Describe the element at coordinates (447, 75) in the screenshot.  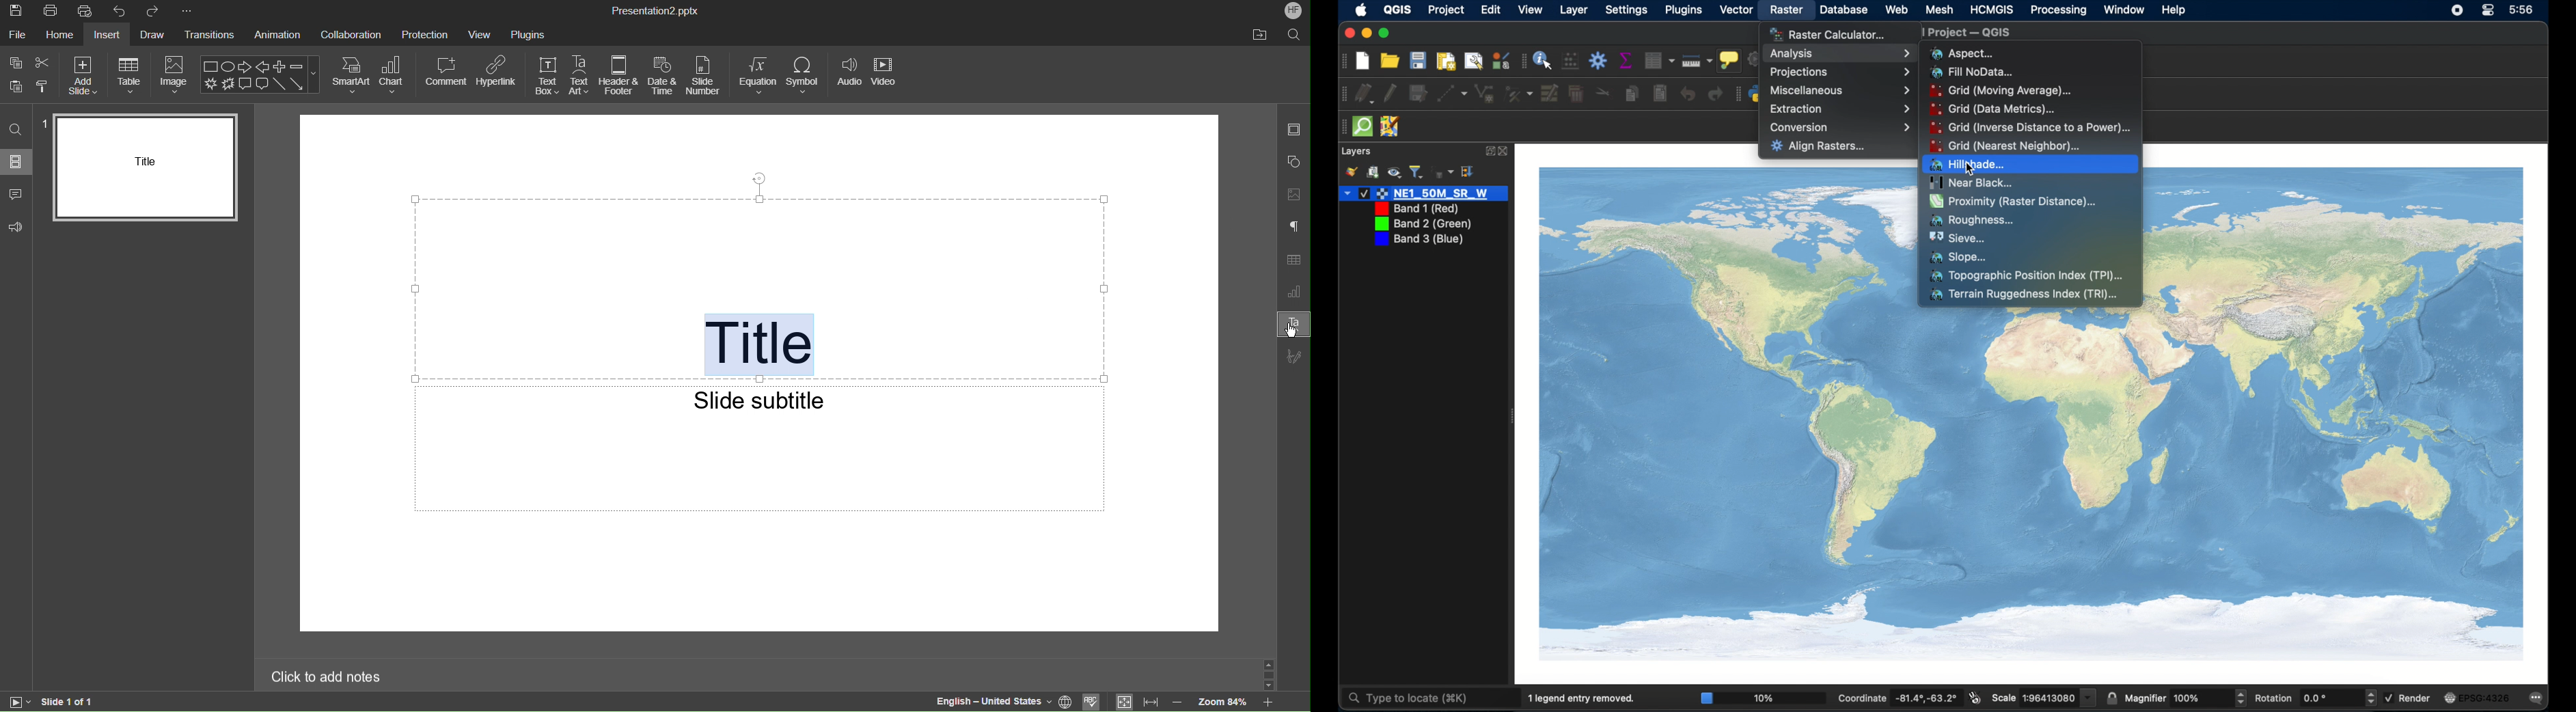
I see `Comment` at that location.